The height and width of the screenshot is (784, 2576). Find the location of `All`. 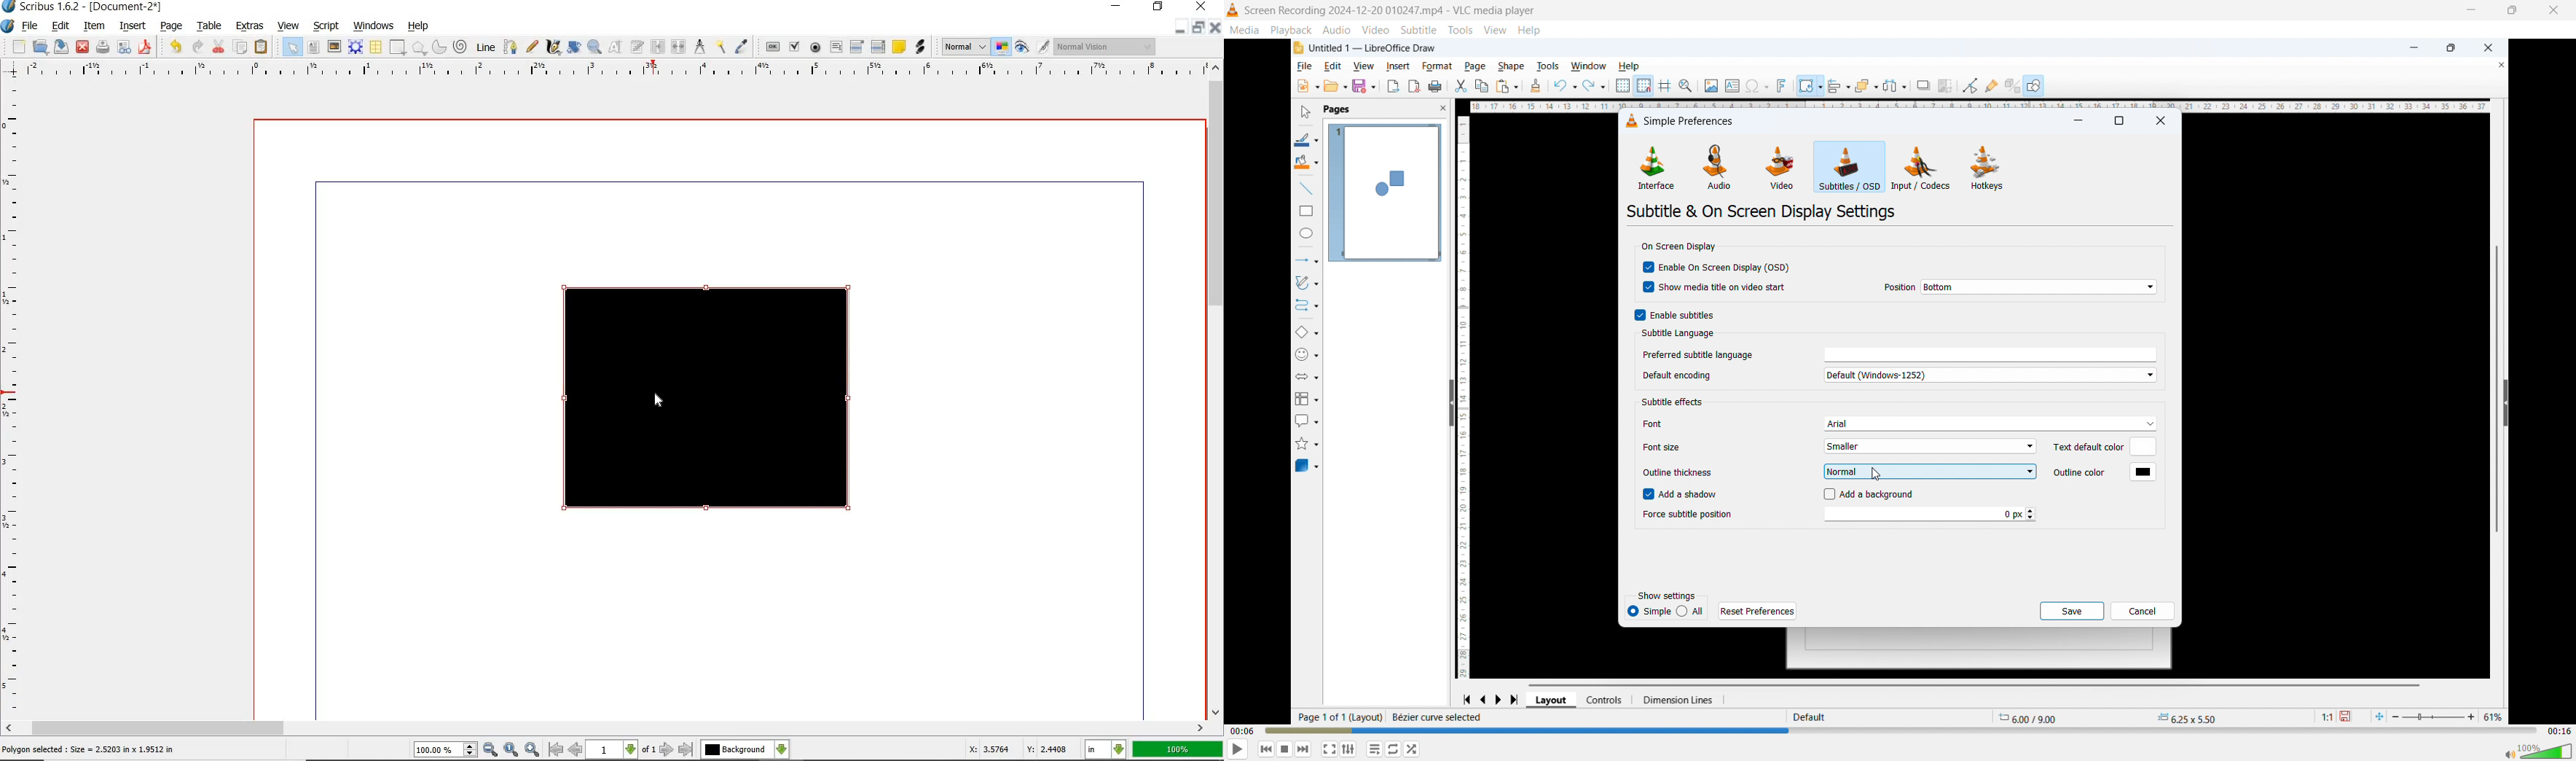

All is located at coordinates (1691, 612).